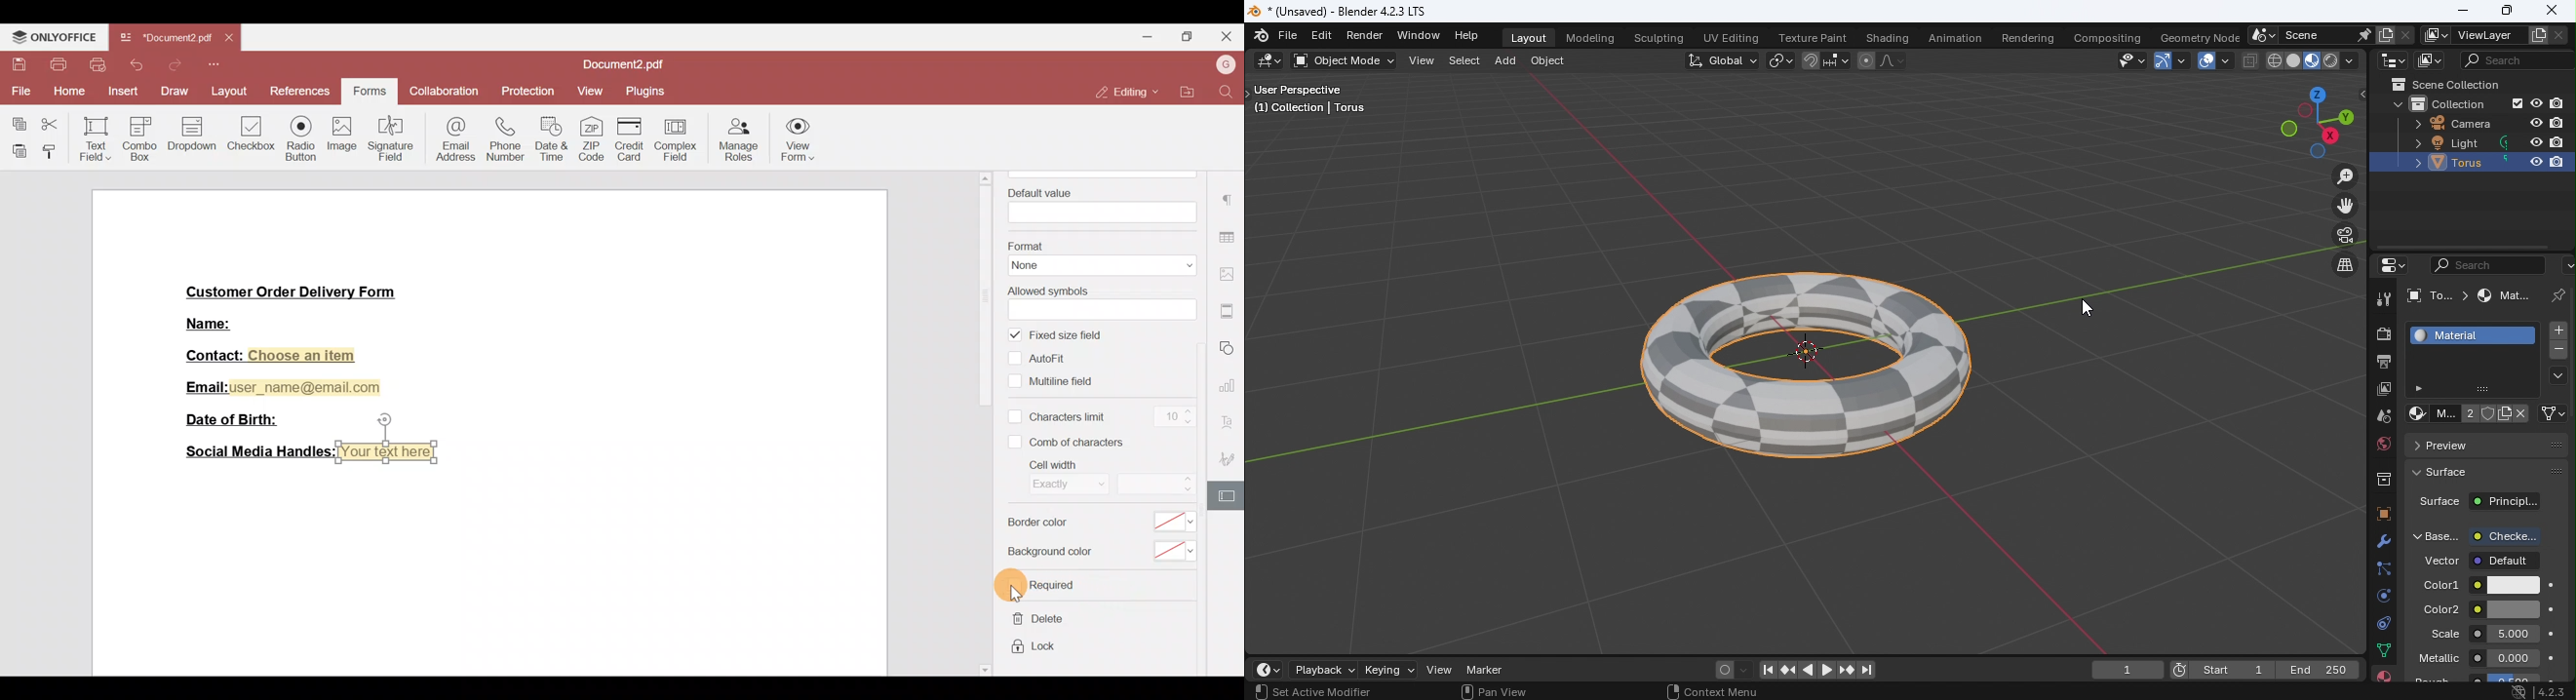  I want to click on Add view layer, so click(2540, 34).